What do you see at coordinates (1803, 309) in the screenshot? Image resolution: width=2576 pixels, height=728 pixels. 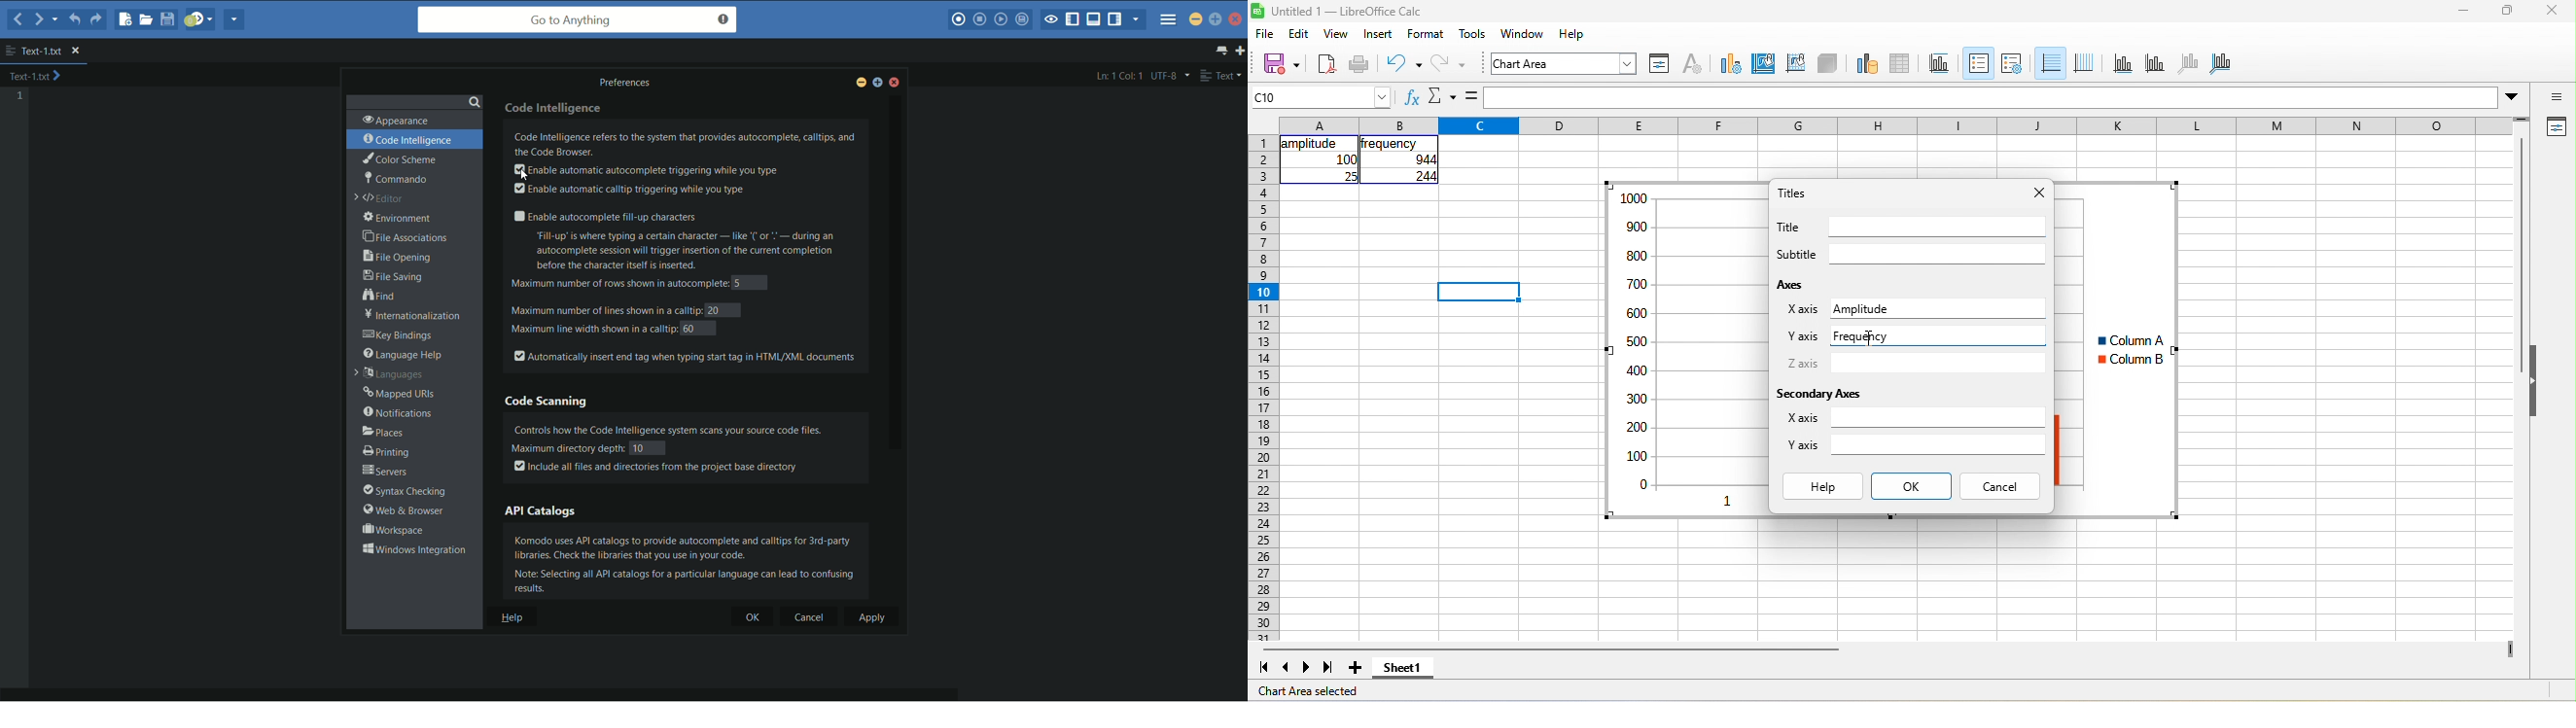 I see `X axis` at bounding box center [1803, 309].